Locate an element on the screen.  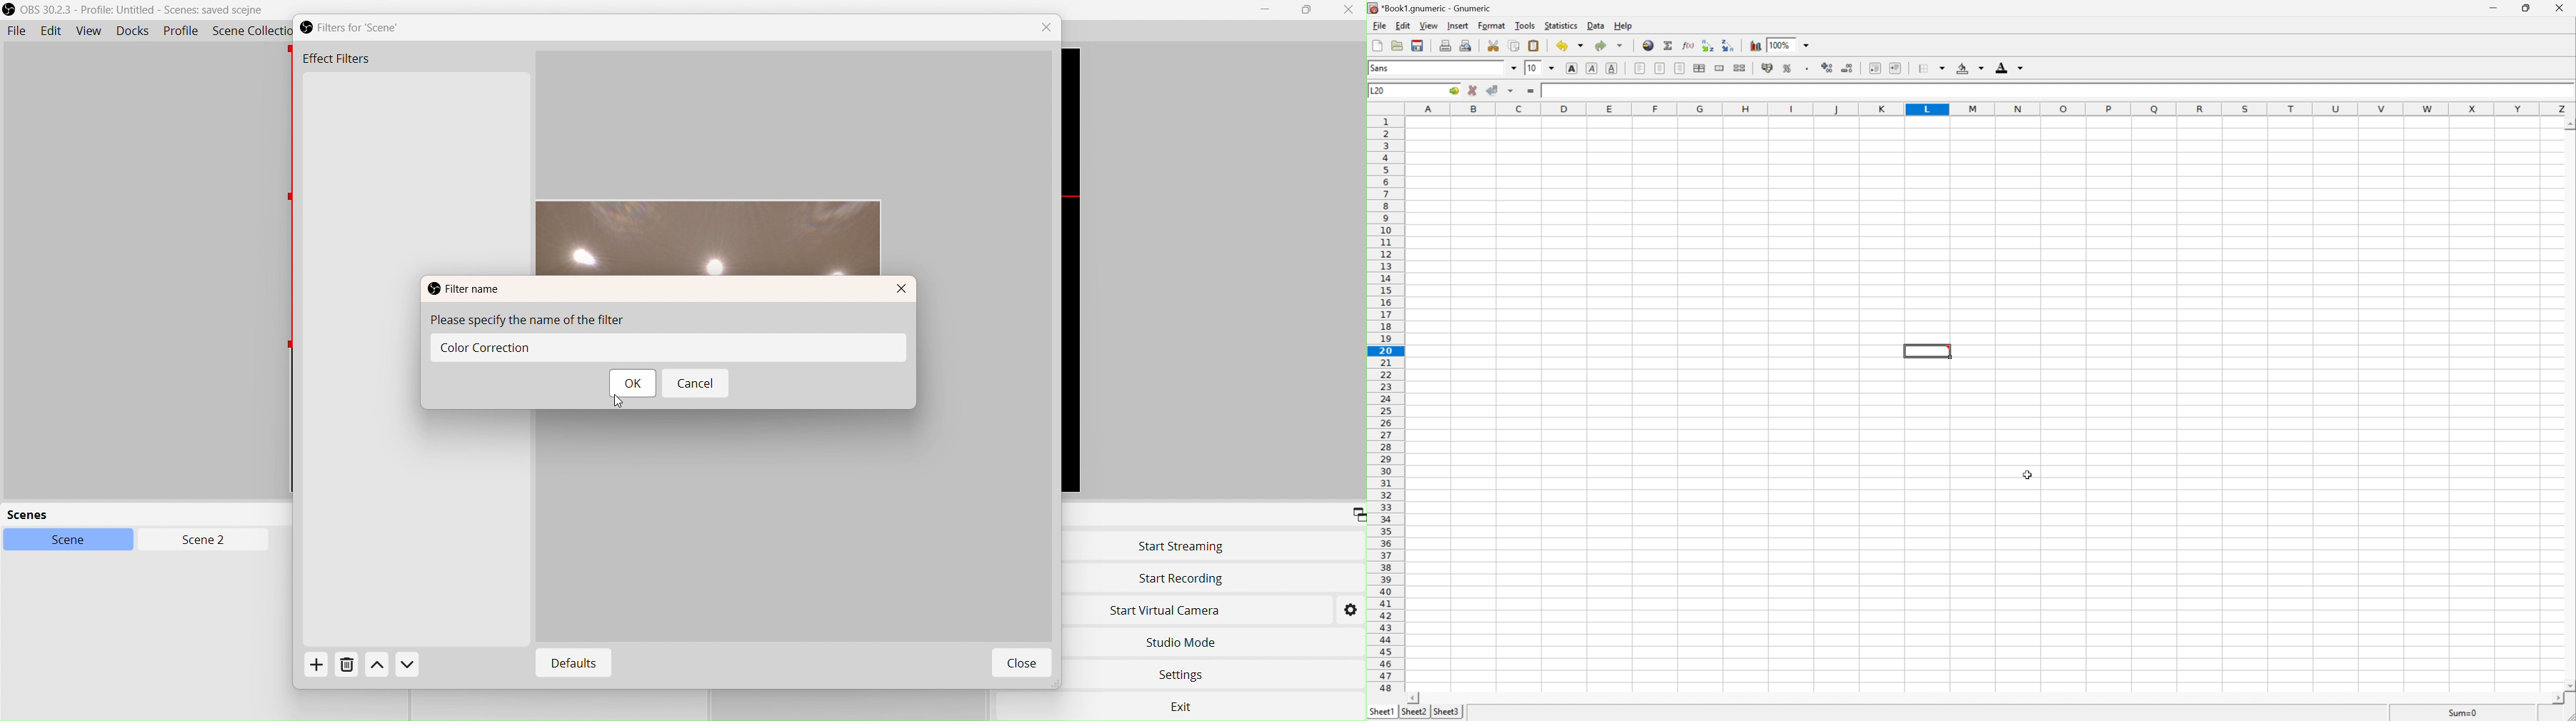
10 is located at coordinates (1533, 69).